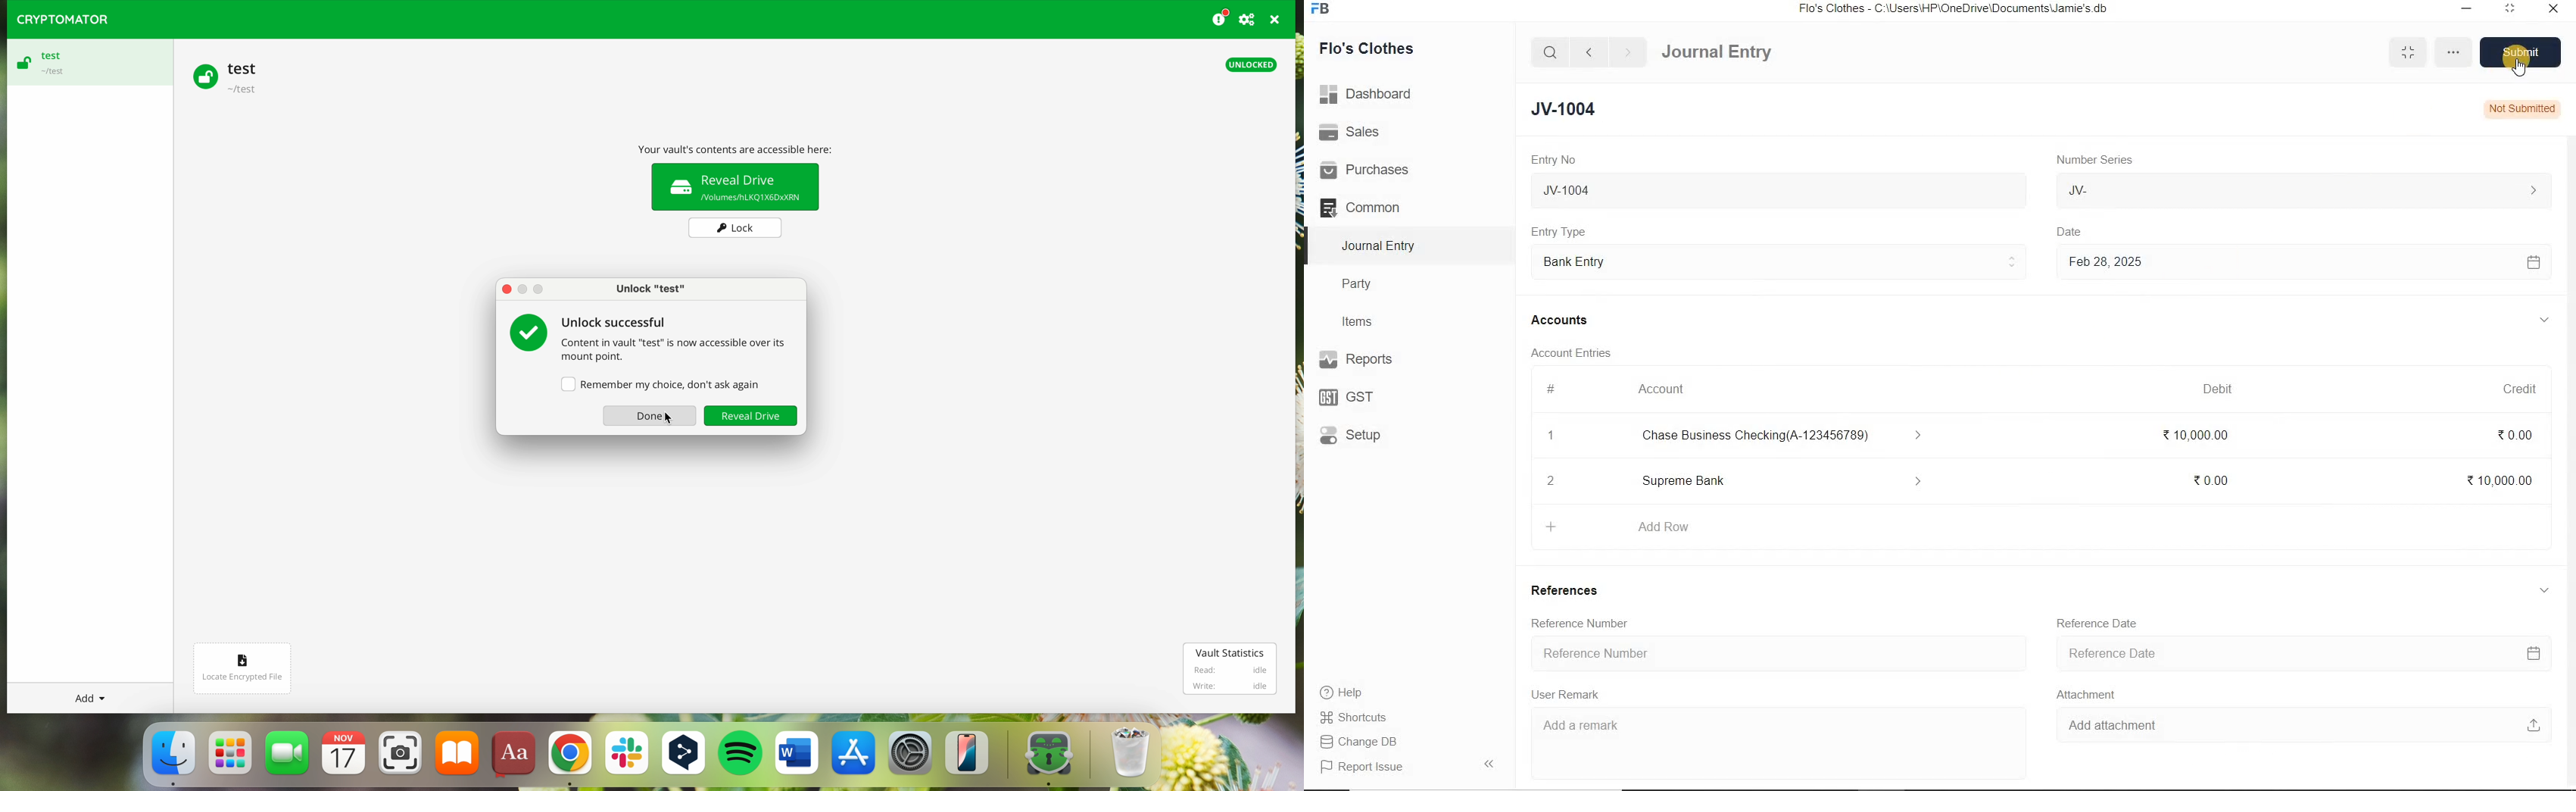 This screenshot has width=2576, height=812. I want to click on Common, so click(1378, 207).